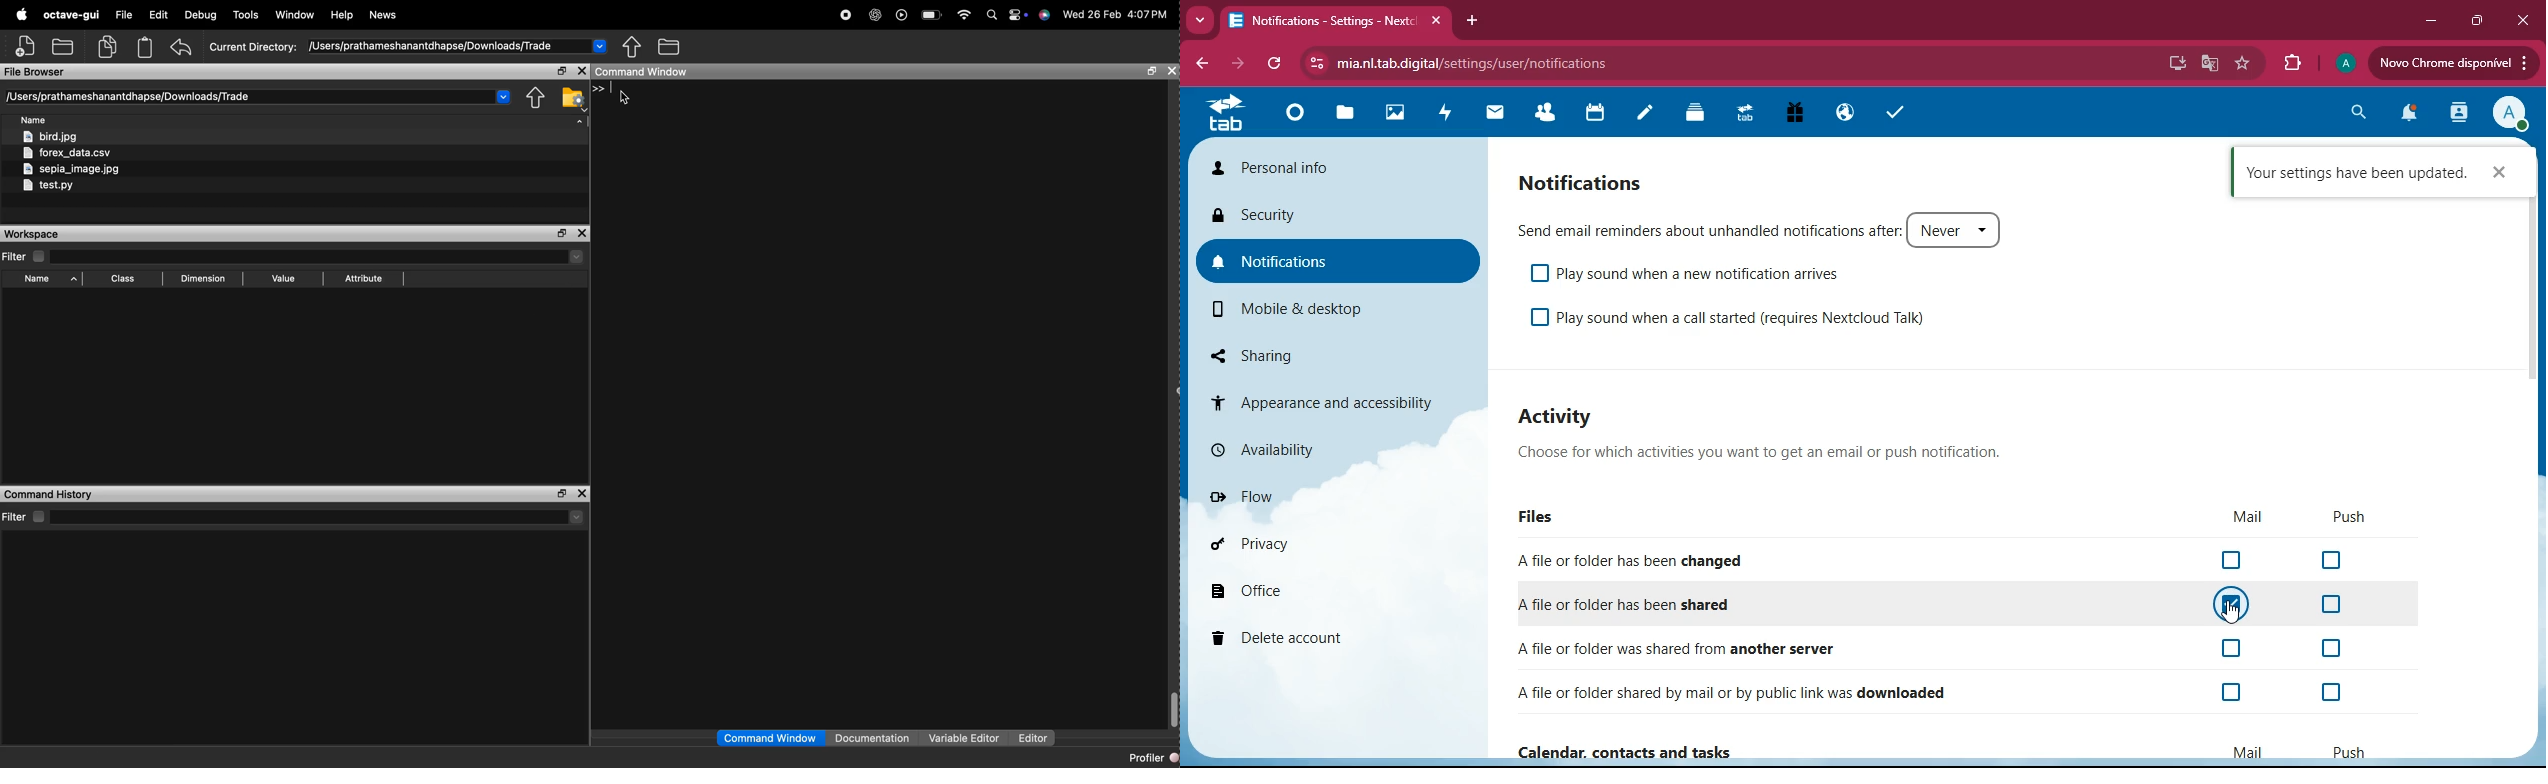  I want to click on more, so click(1200, 18).